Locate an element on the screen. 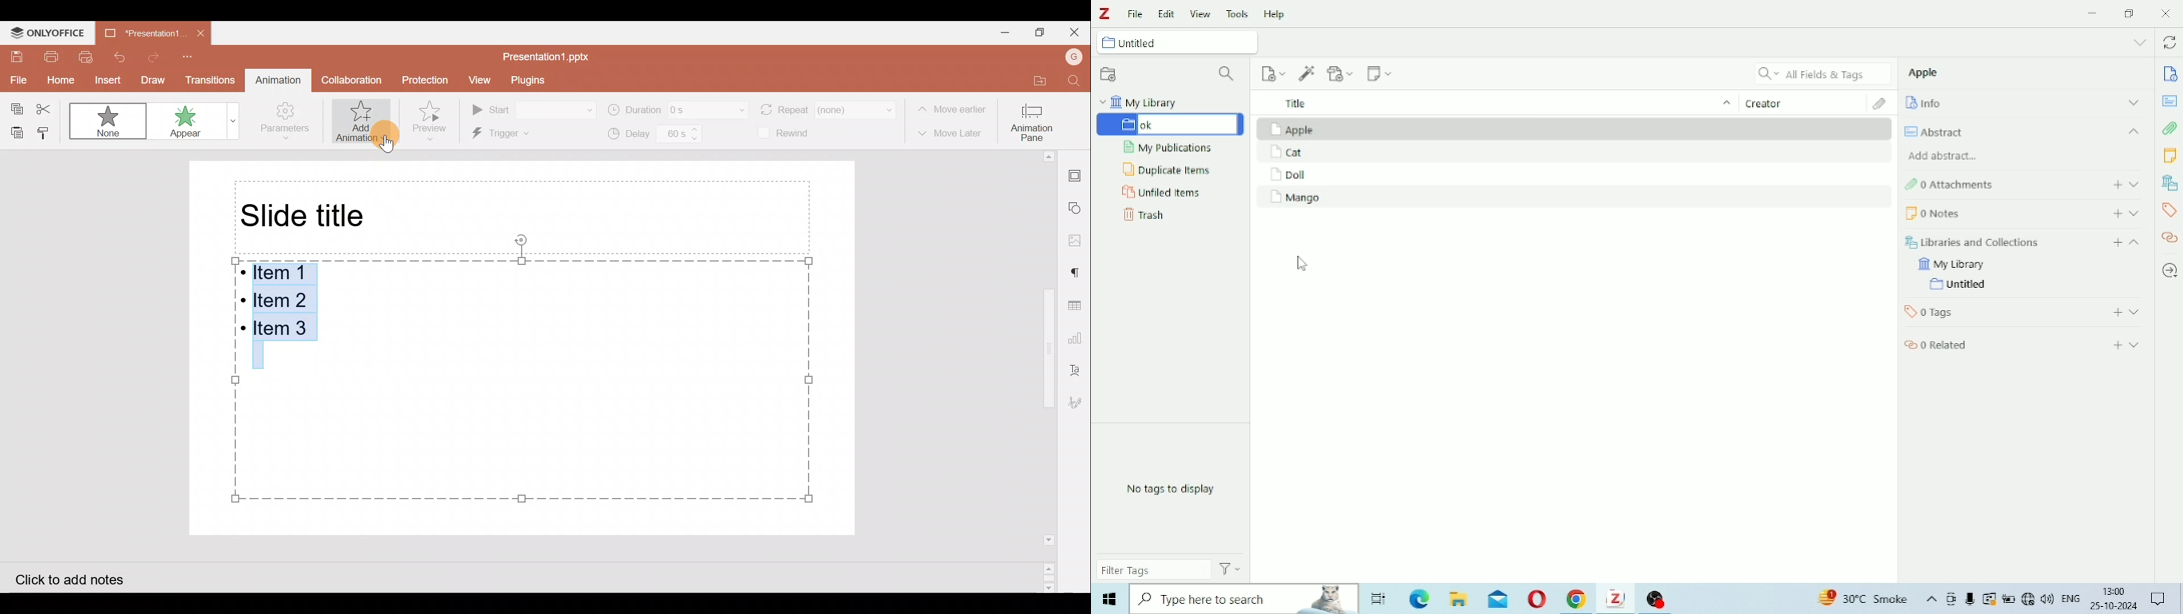 The width and height of the screenshot is (2184, 616). Close is located at coordinates (1078, 32).